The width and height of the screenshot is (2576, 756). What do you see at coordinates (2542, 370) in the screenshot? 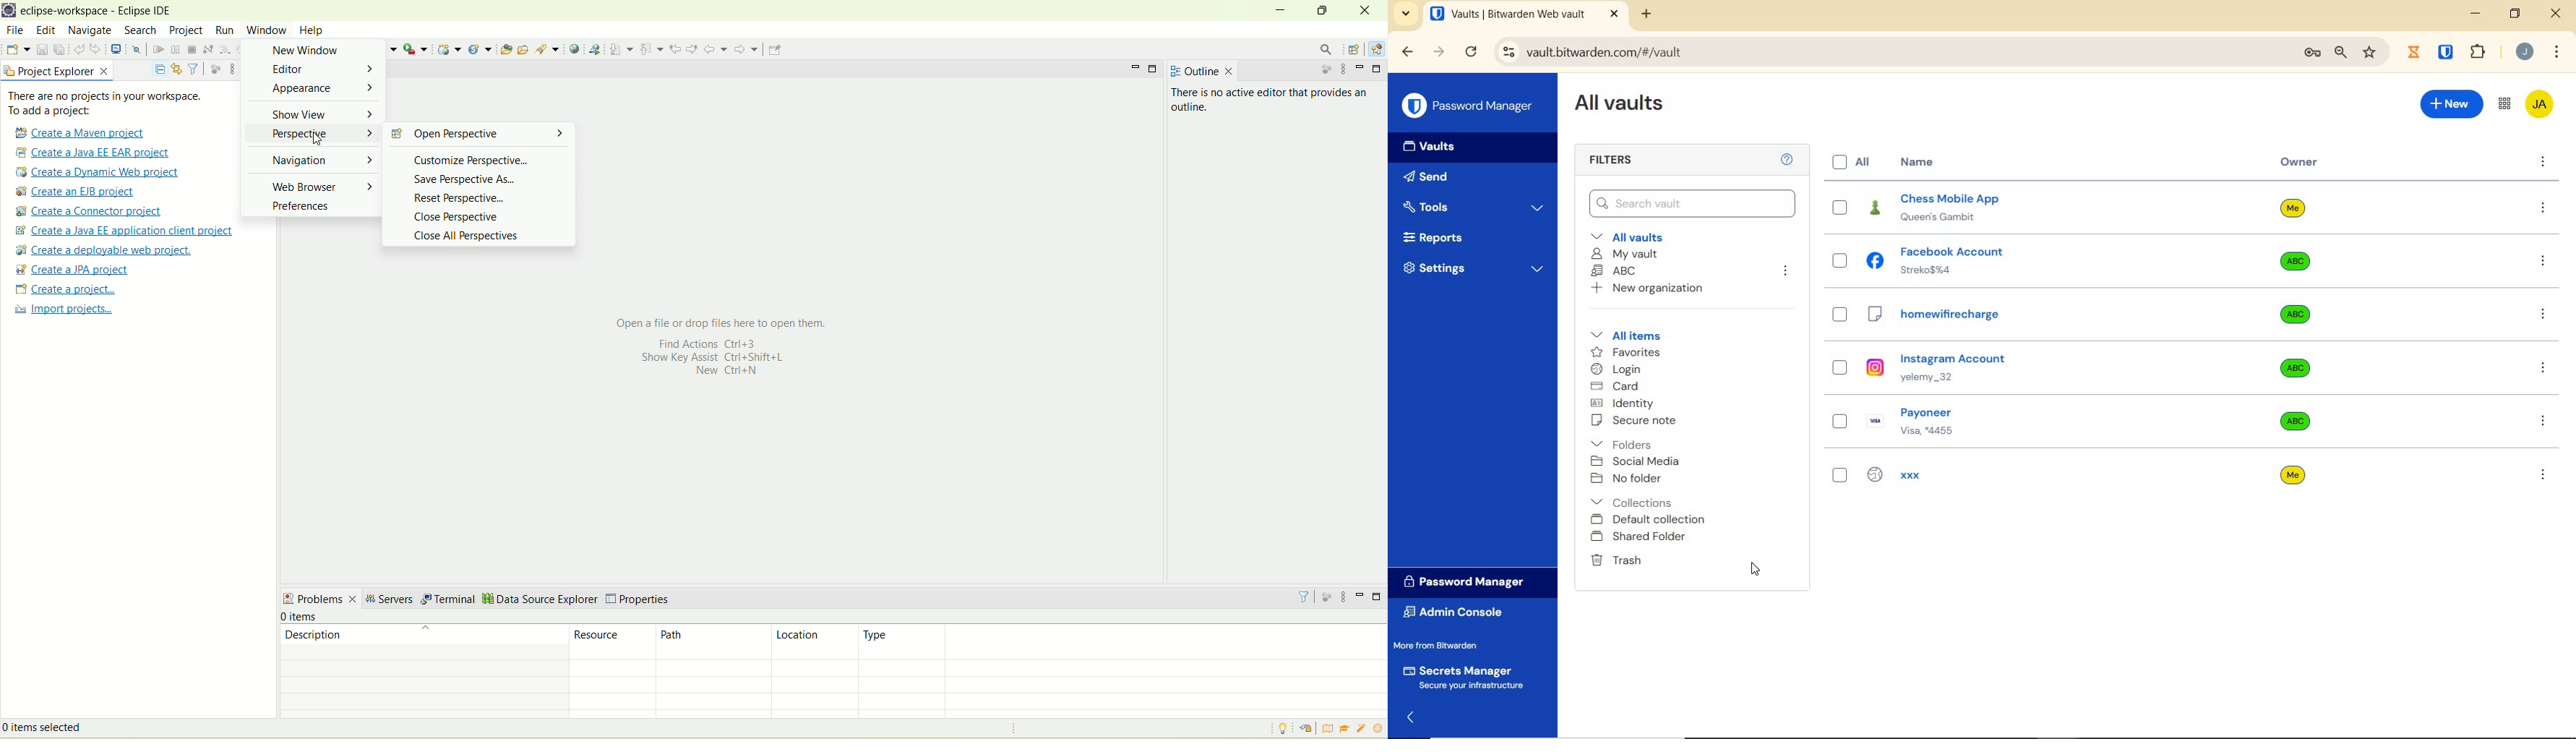
I see `more options` at bounding box center [2542, 370].